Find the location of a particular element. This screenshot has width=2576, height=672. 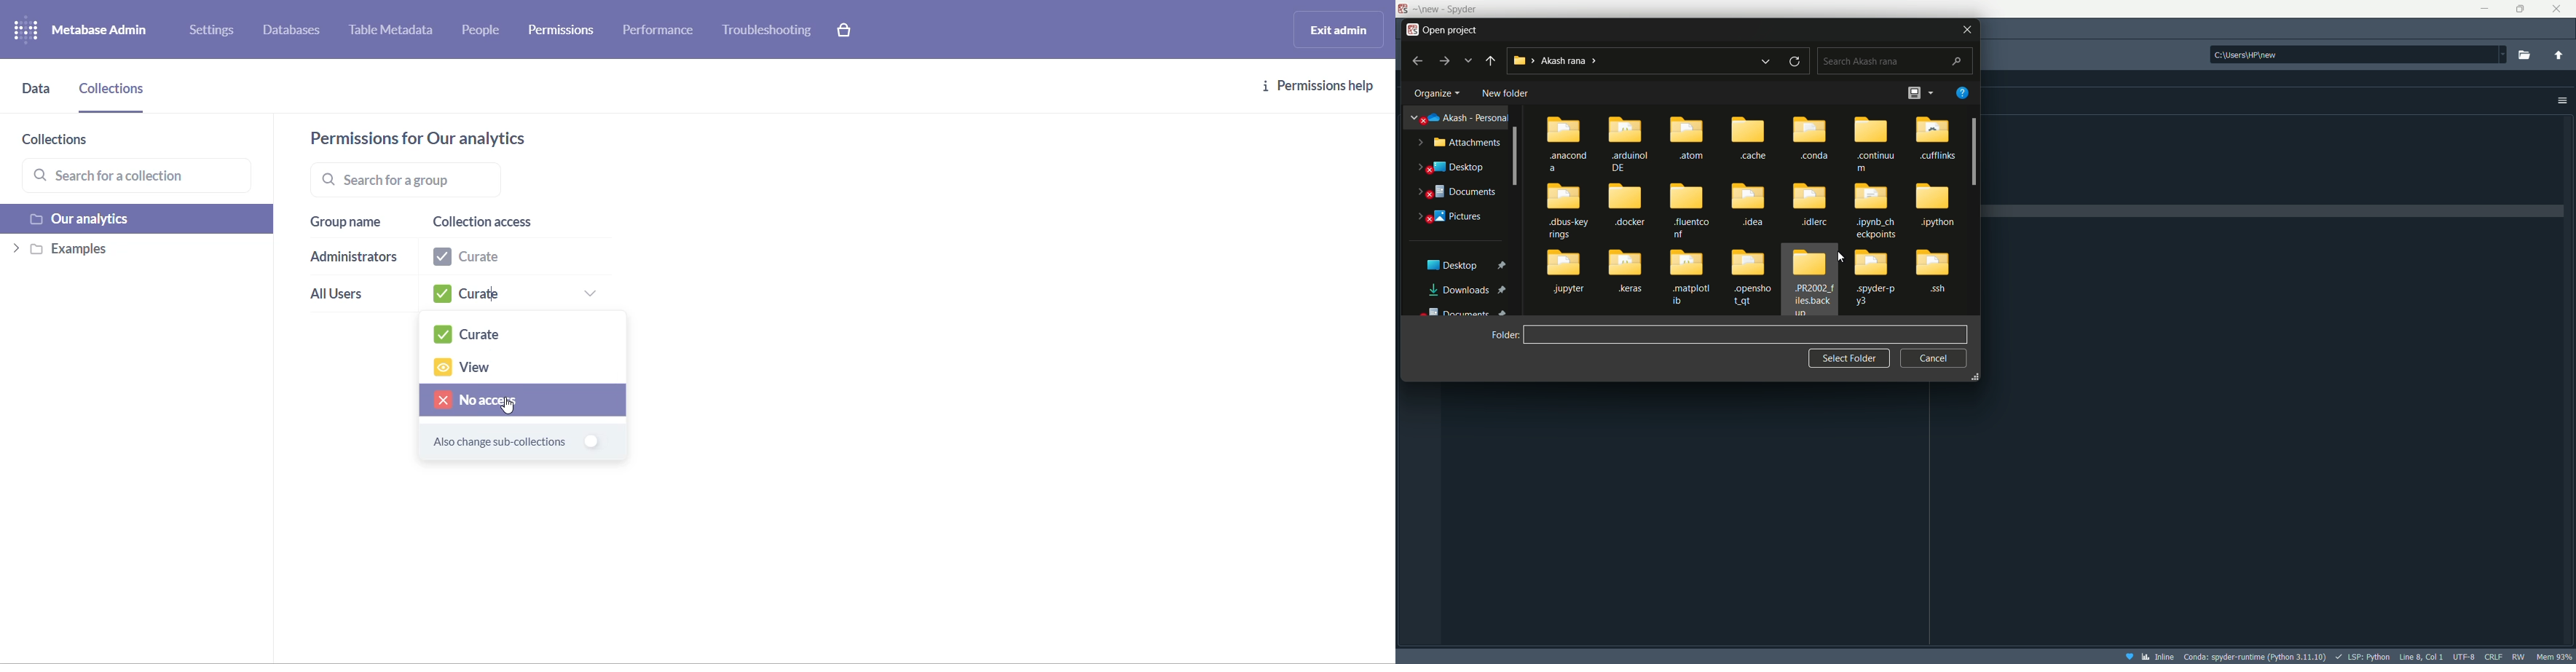

collection access heading is located at coordinates (510, 224).